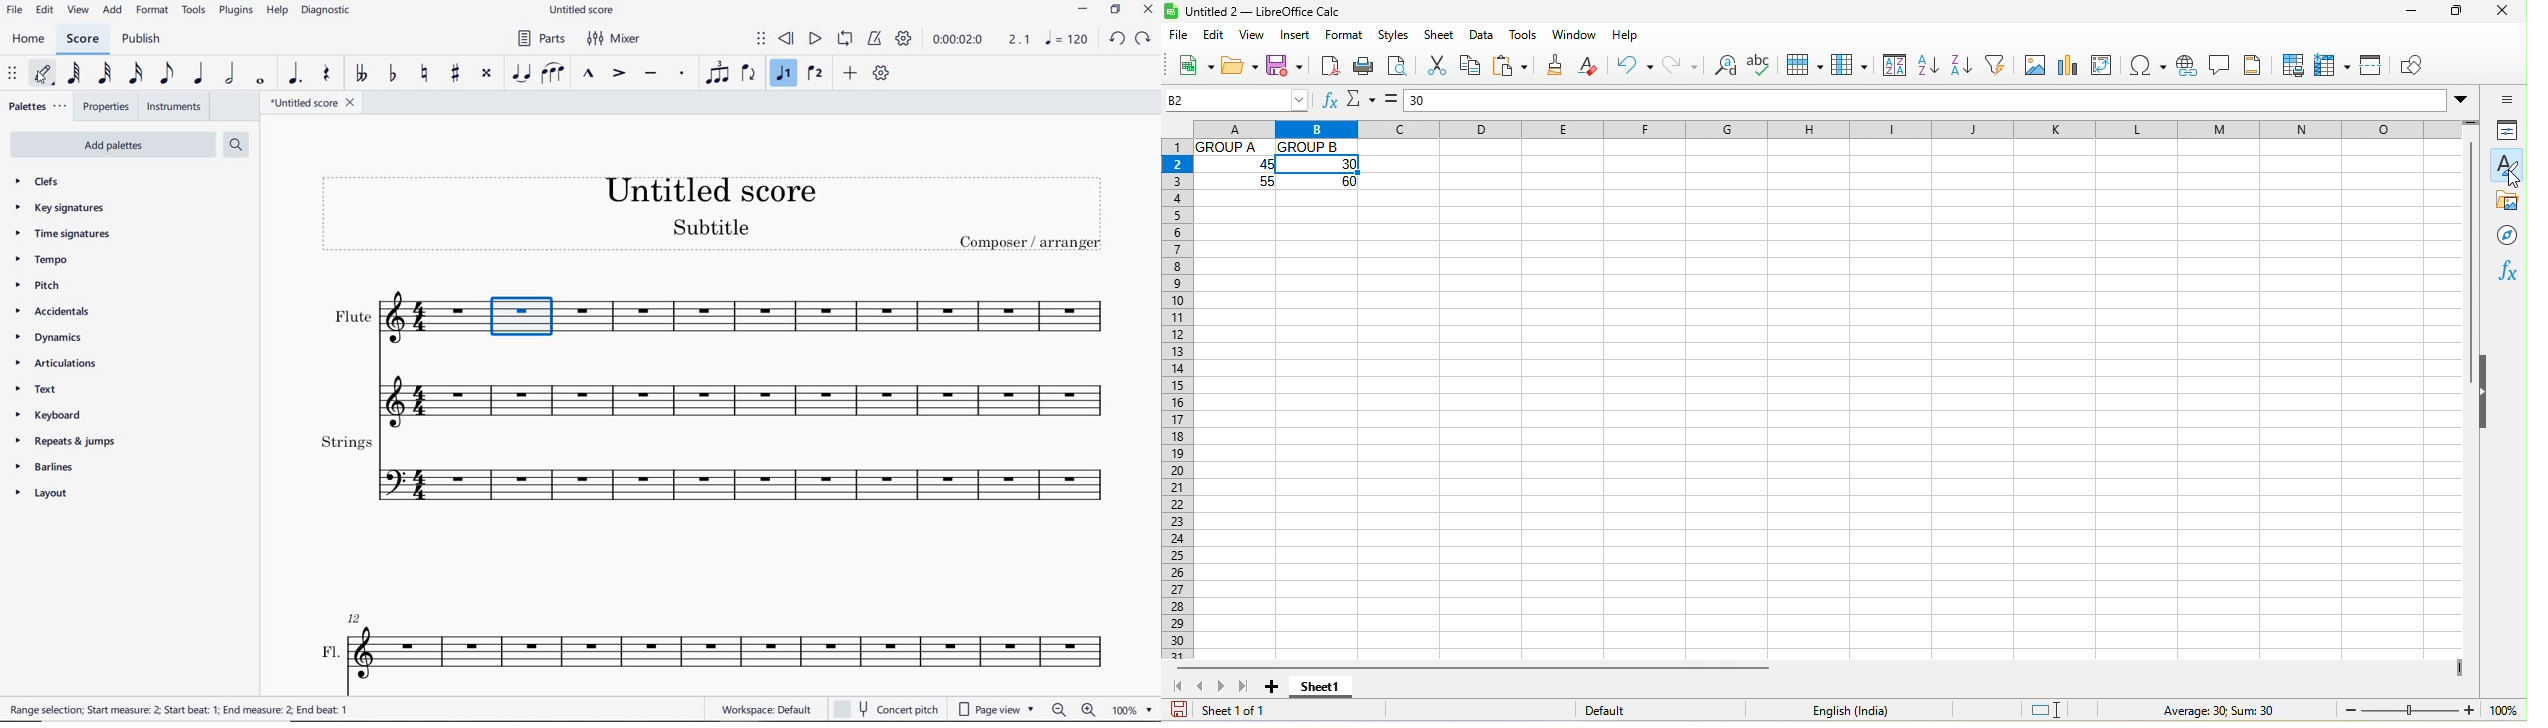  I want to click on file, so click(1178, 36).